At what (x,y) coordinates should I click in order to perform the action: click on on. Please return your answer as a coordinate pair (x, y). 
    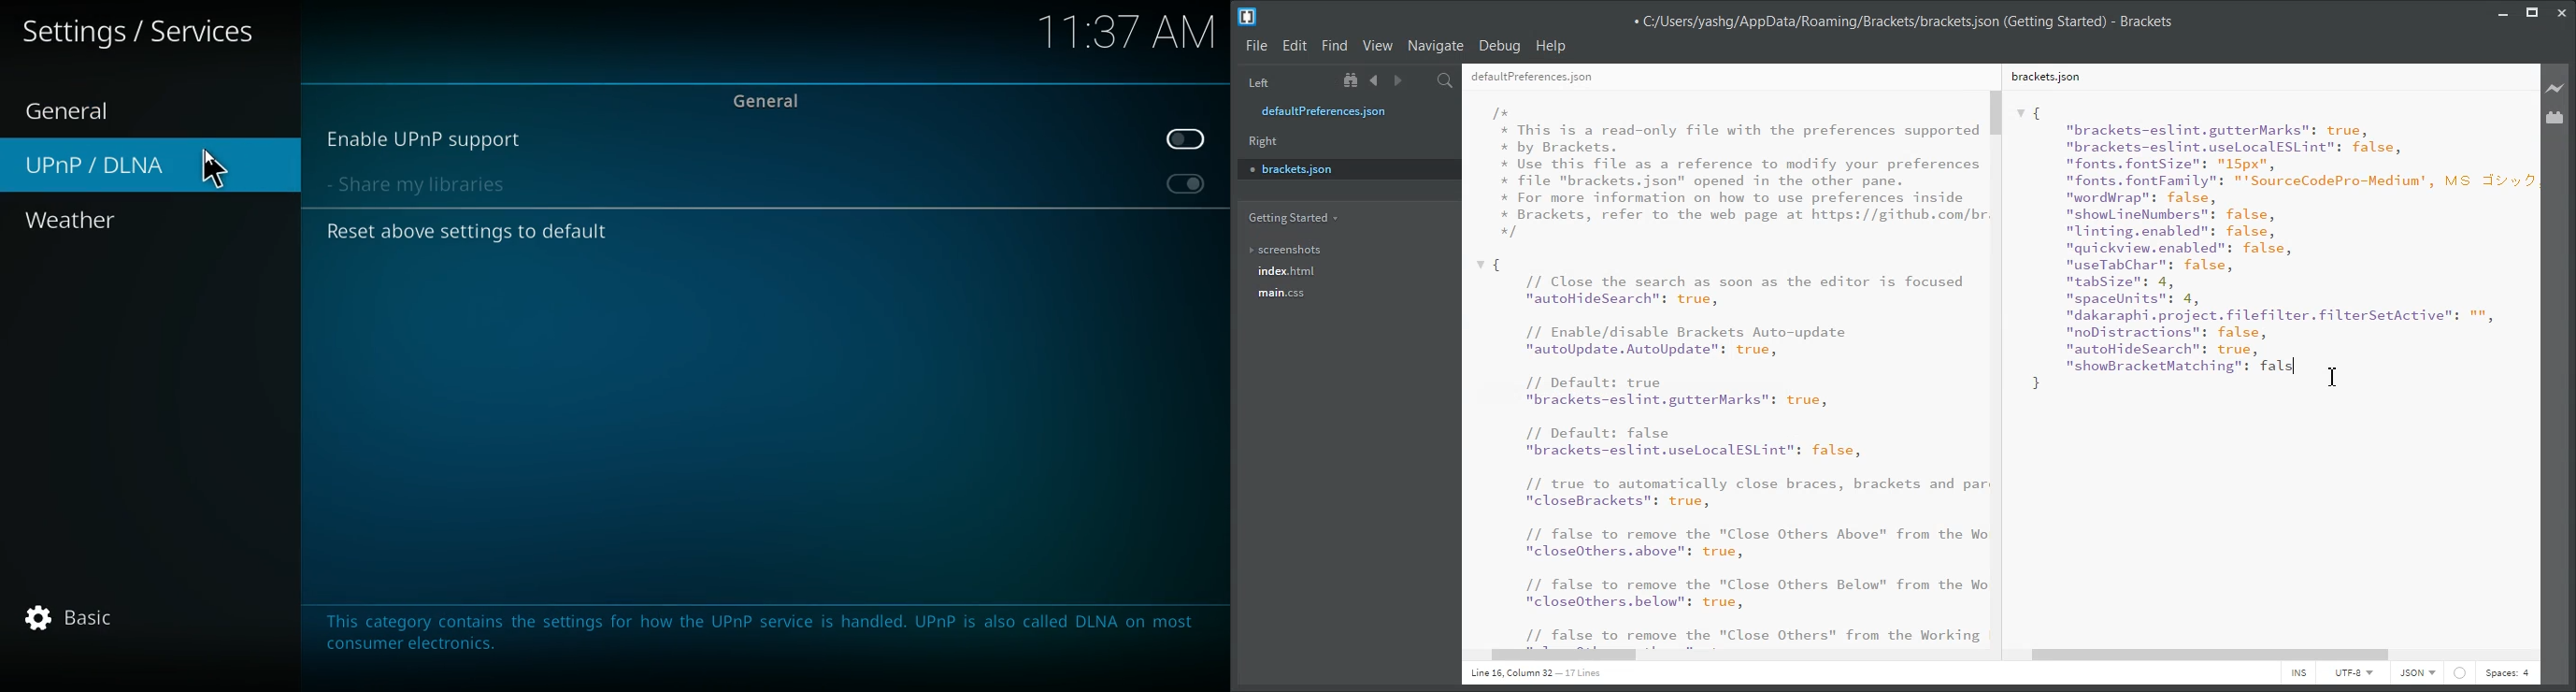
    Looking at the image, I should click on (1183, 187).